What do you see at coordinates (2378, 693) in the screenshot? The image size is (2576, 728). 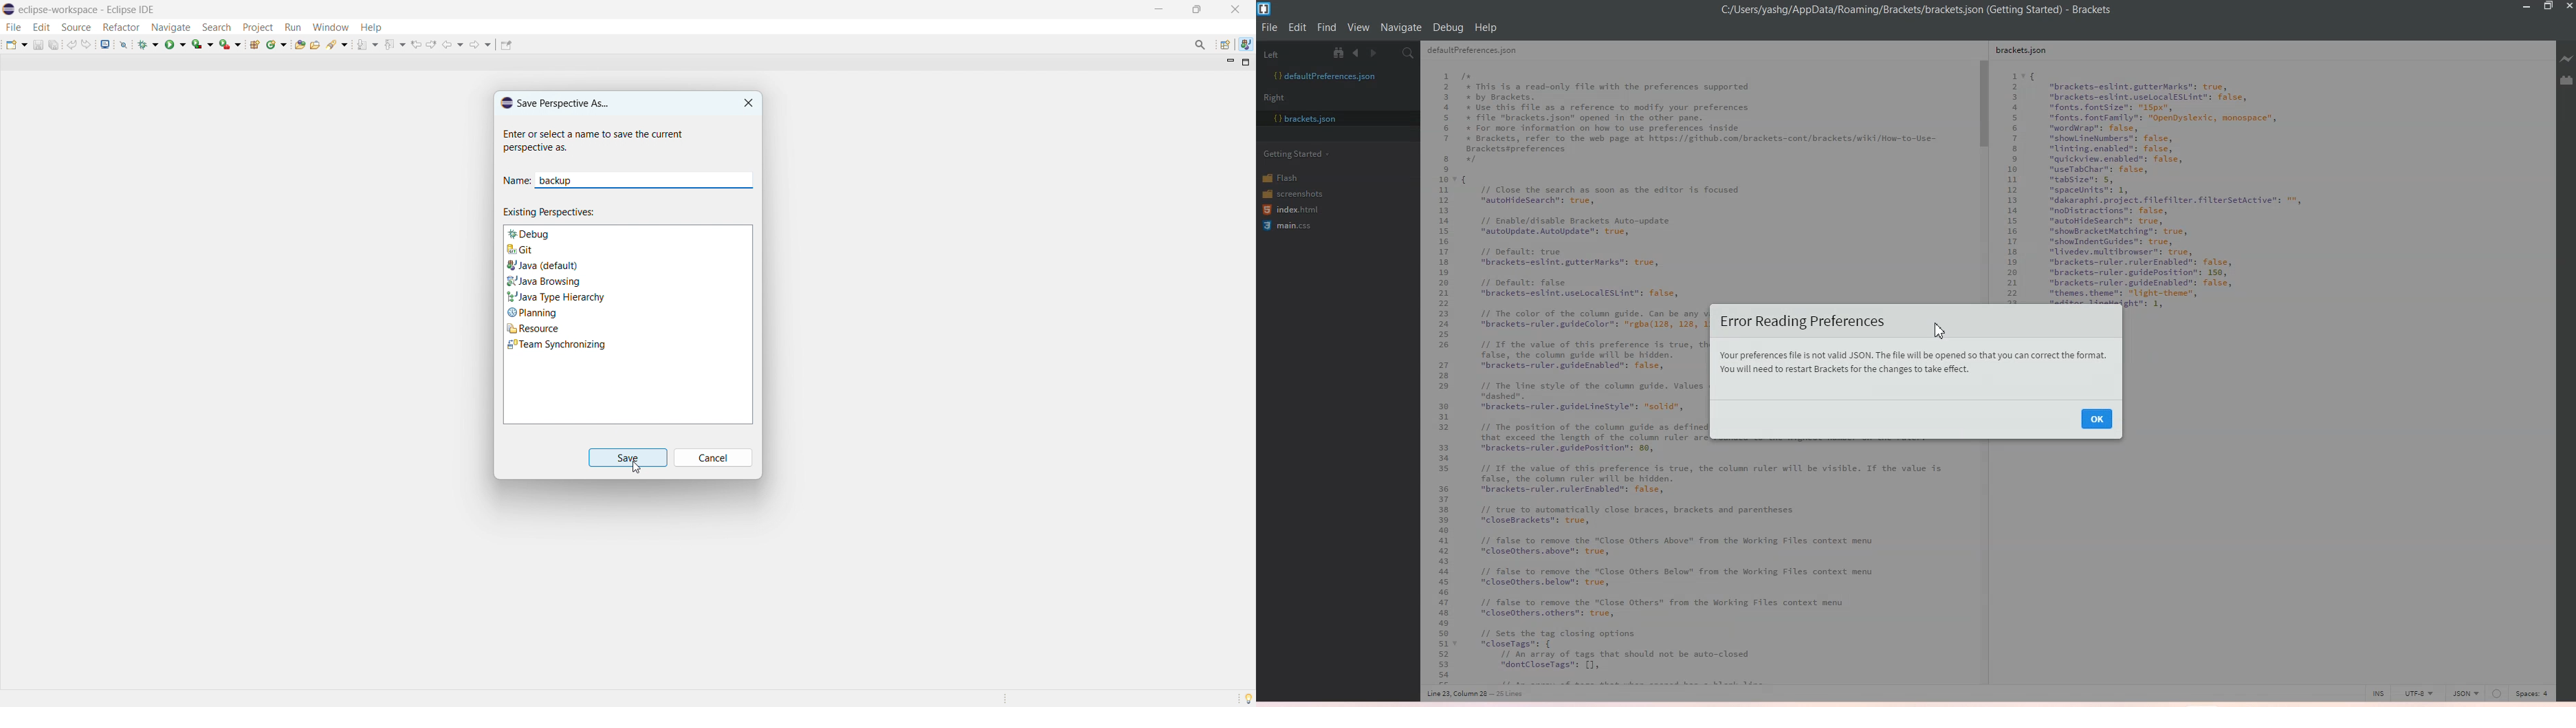 I see `INS` at bounding box center [2378, 693].